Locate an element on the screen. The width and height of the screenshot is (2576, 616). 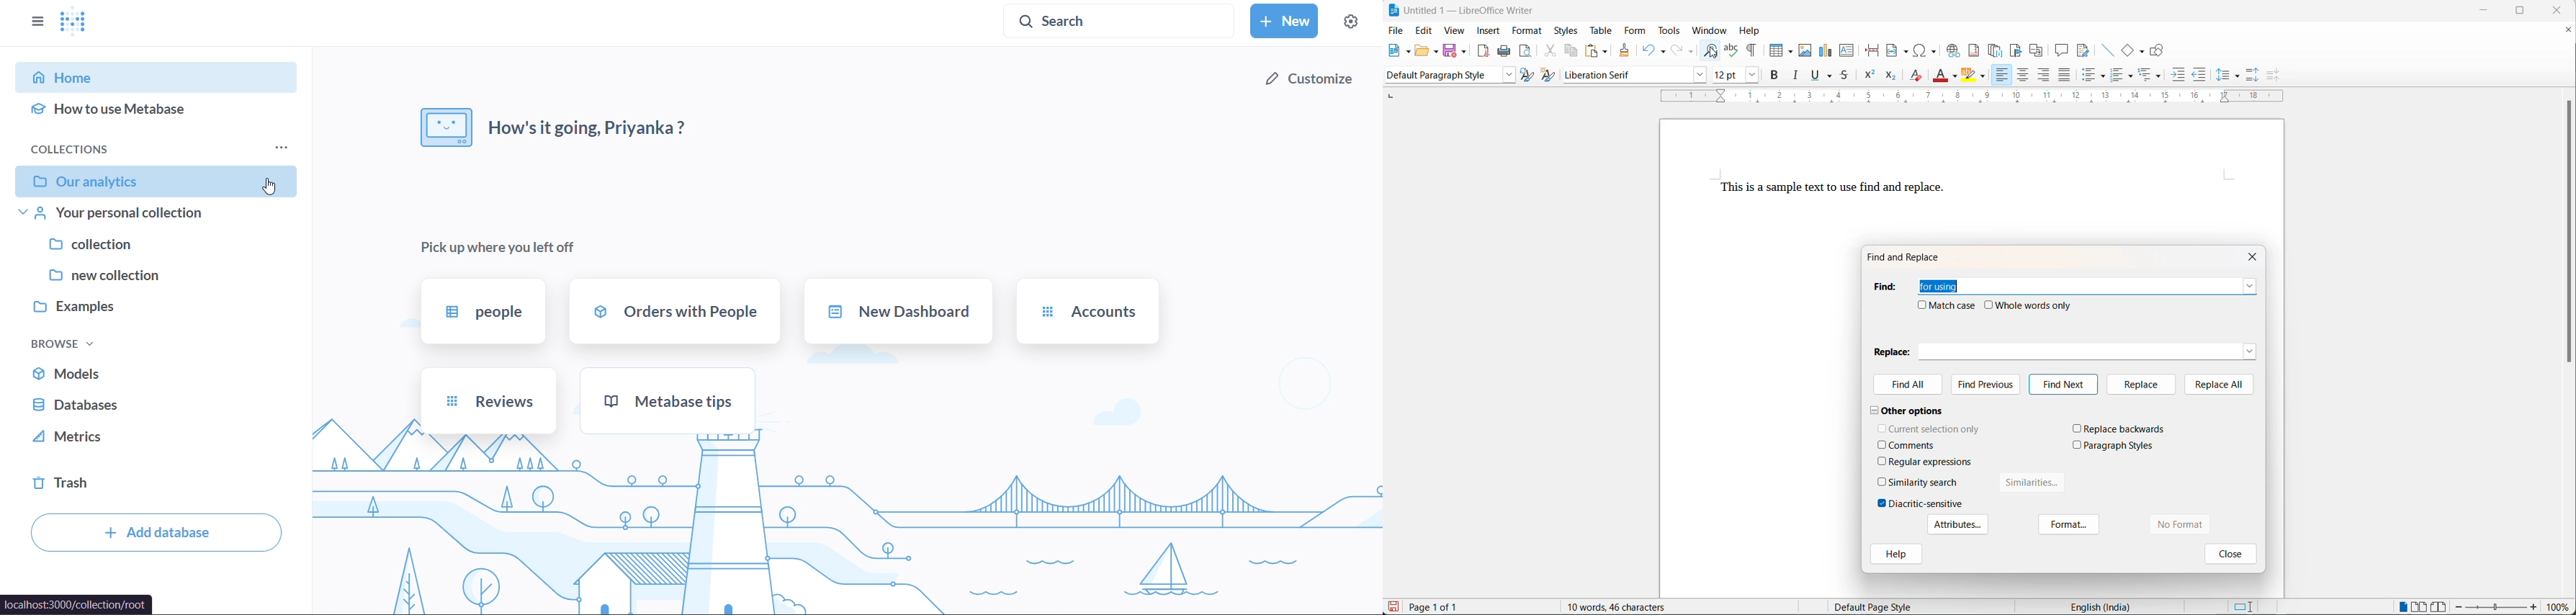
font size is located at coordinates (1725, 77).